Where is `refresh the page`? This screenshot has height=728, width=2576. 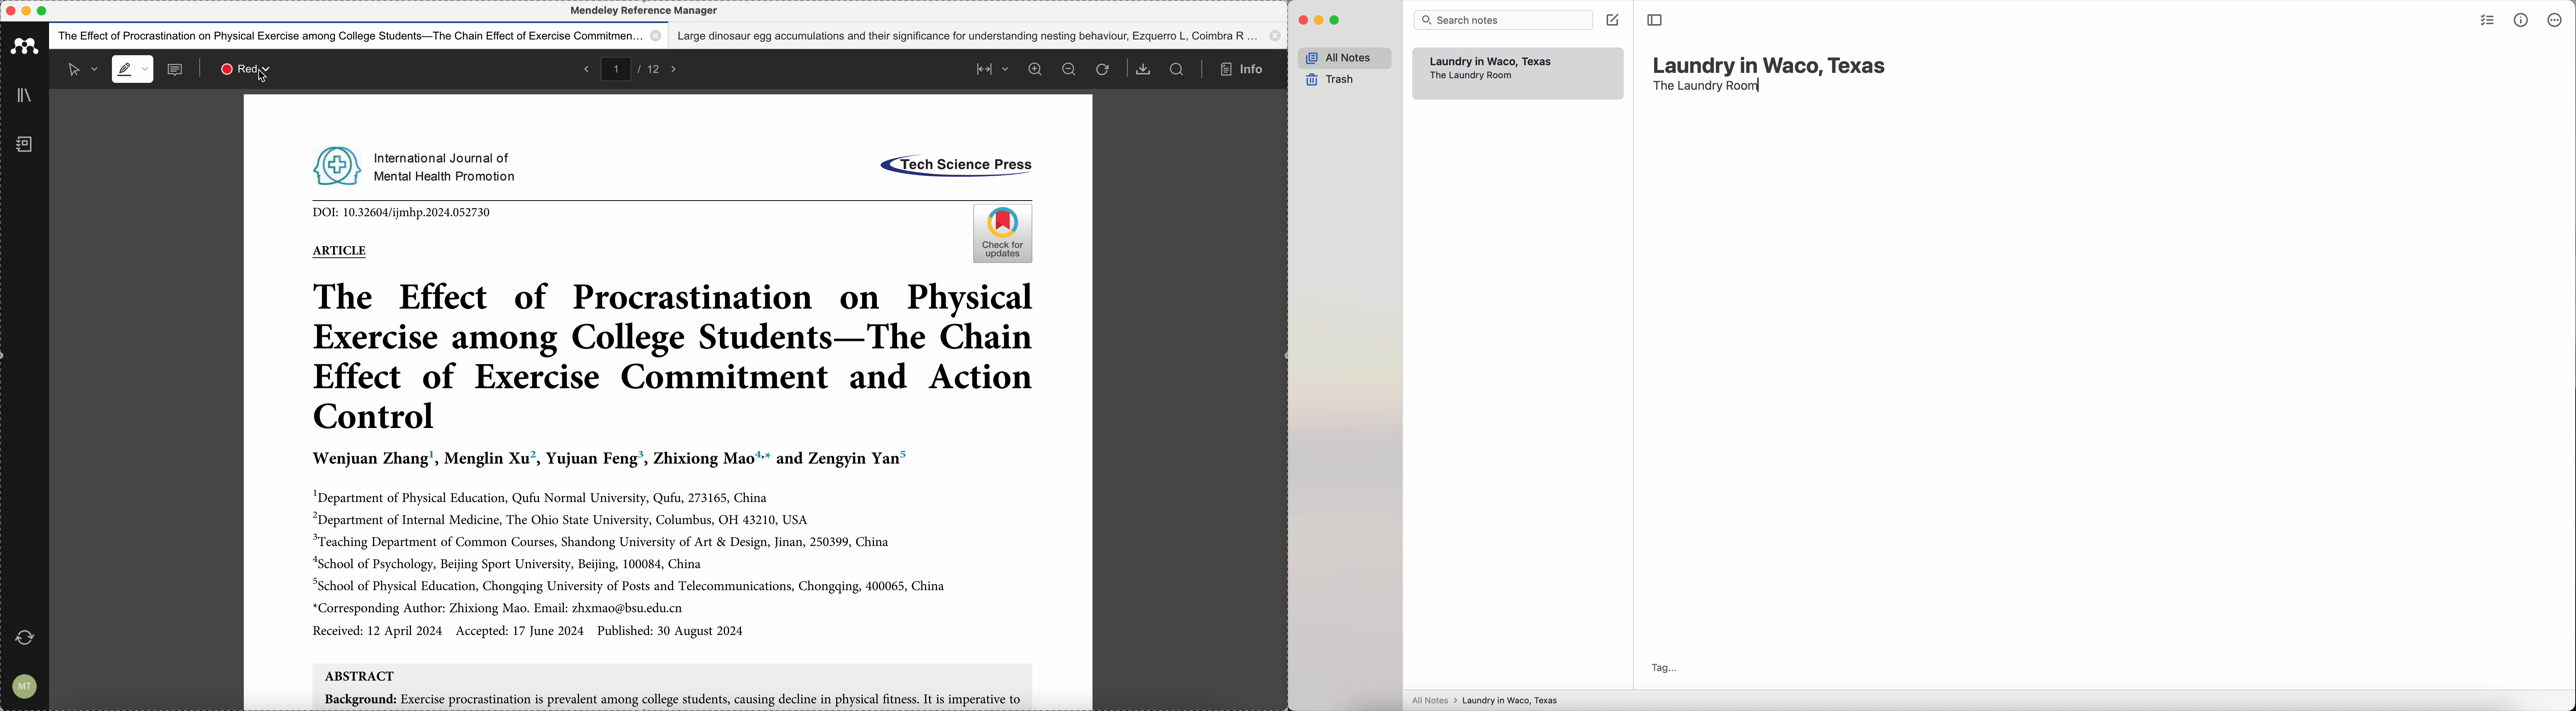 refresh the page is located at coordinates (1102, 70).